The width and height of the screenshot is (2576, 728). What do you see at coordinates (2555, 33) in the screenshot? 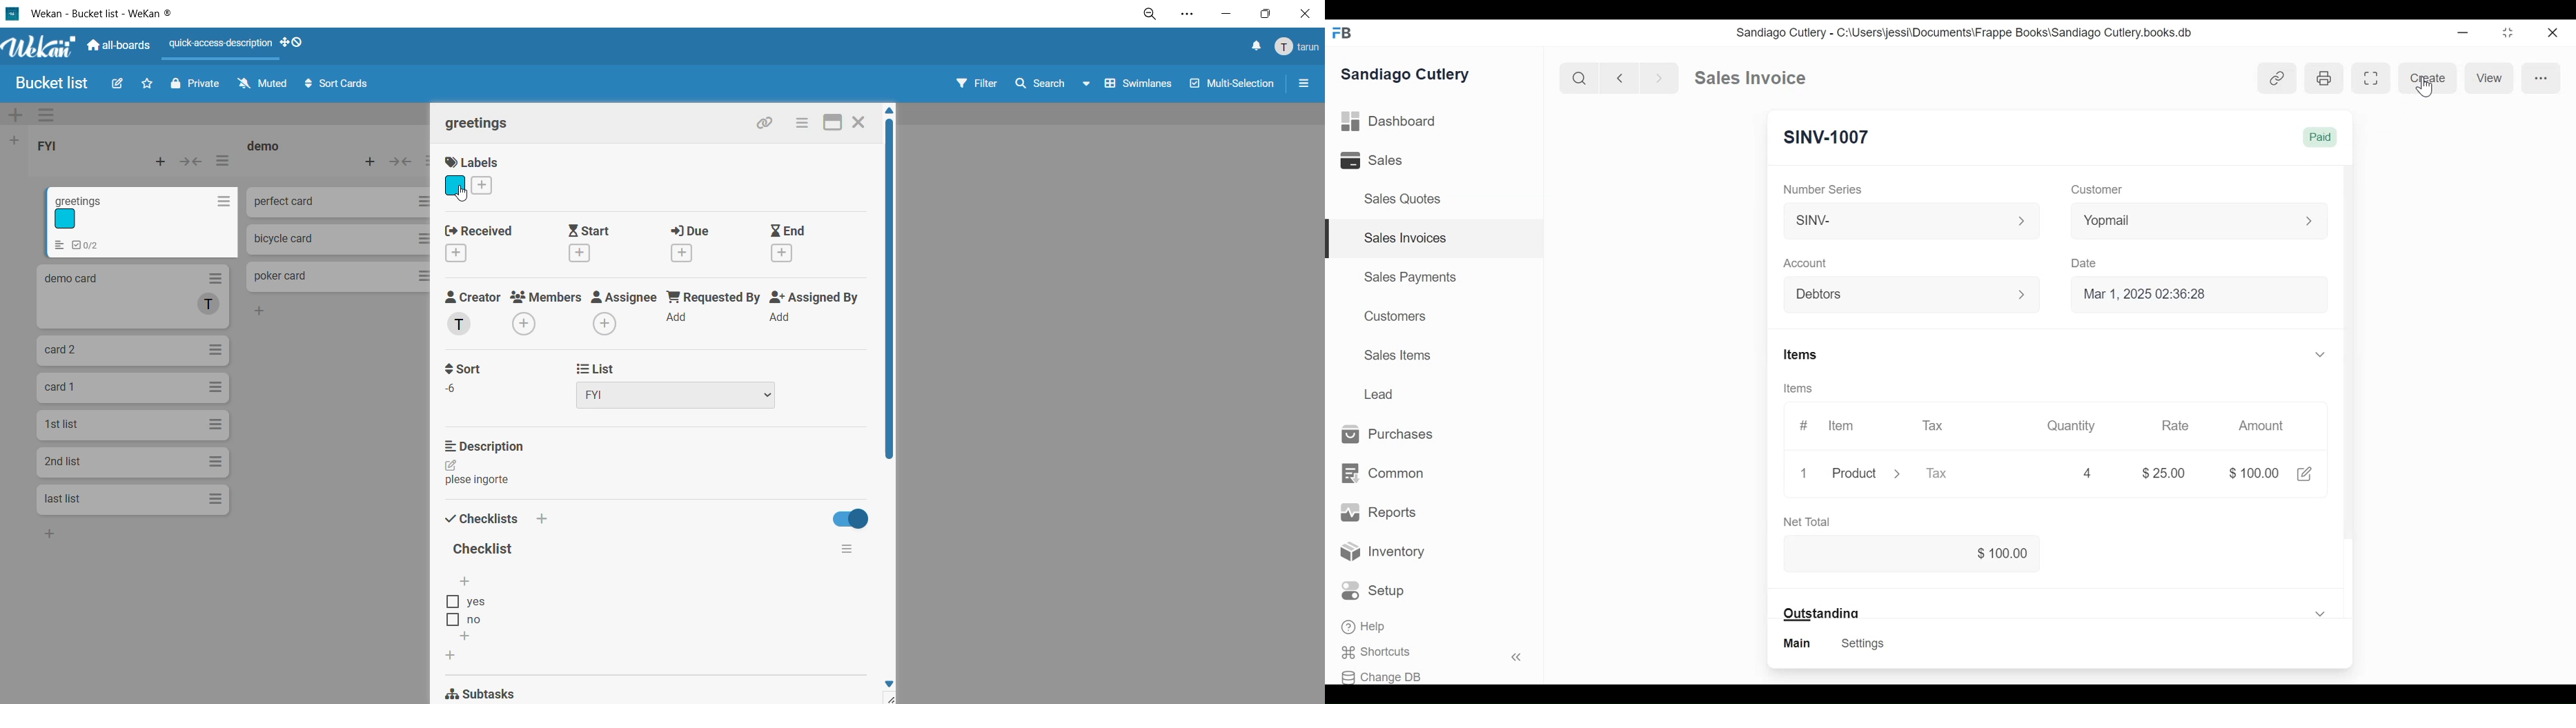
I see `Close` at bounding box center [2555, 33].